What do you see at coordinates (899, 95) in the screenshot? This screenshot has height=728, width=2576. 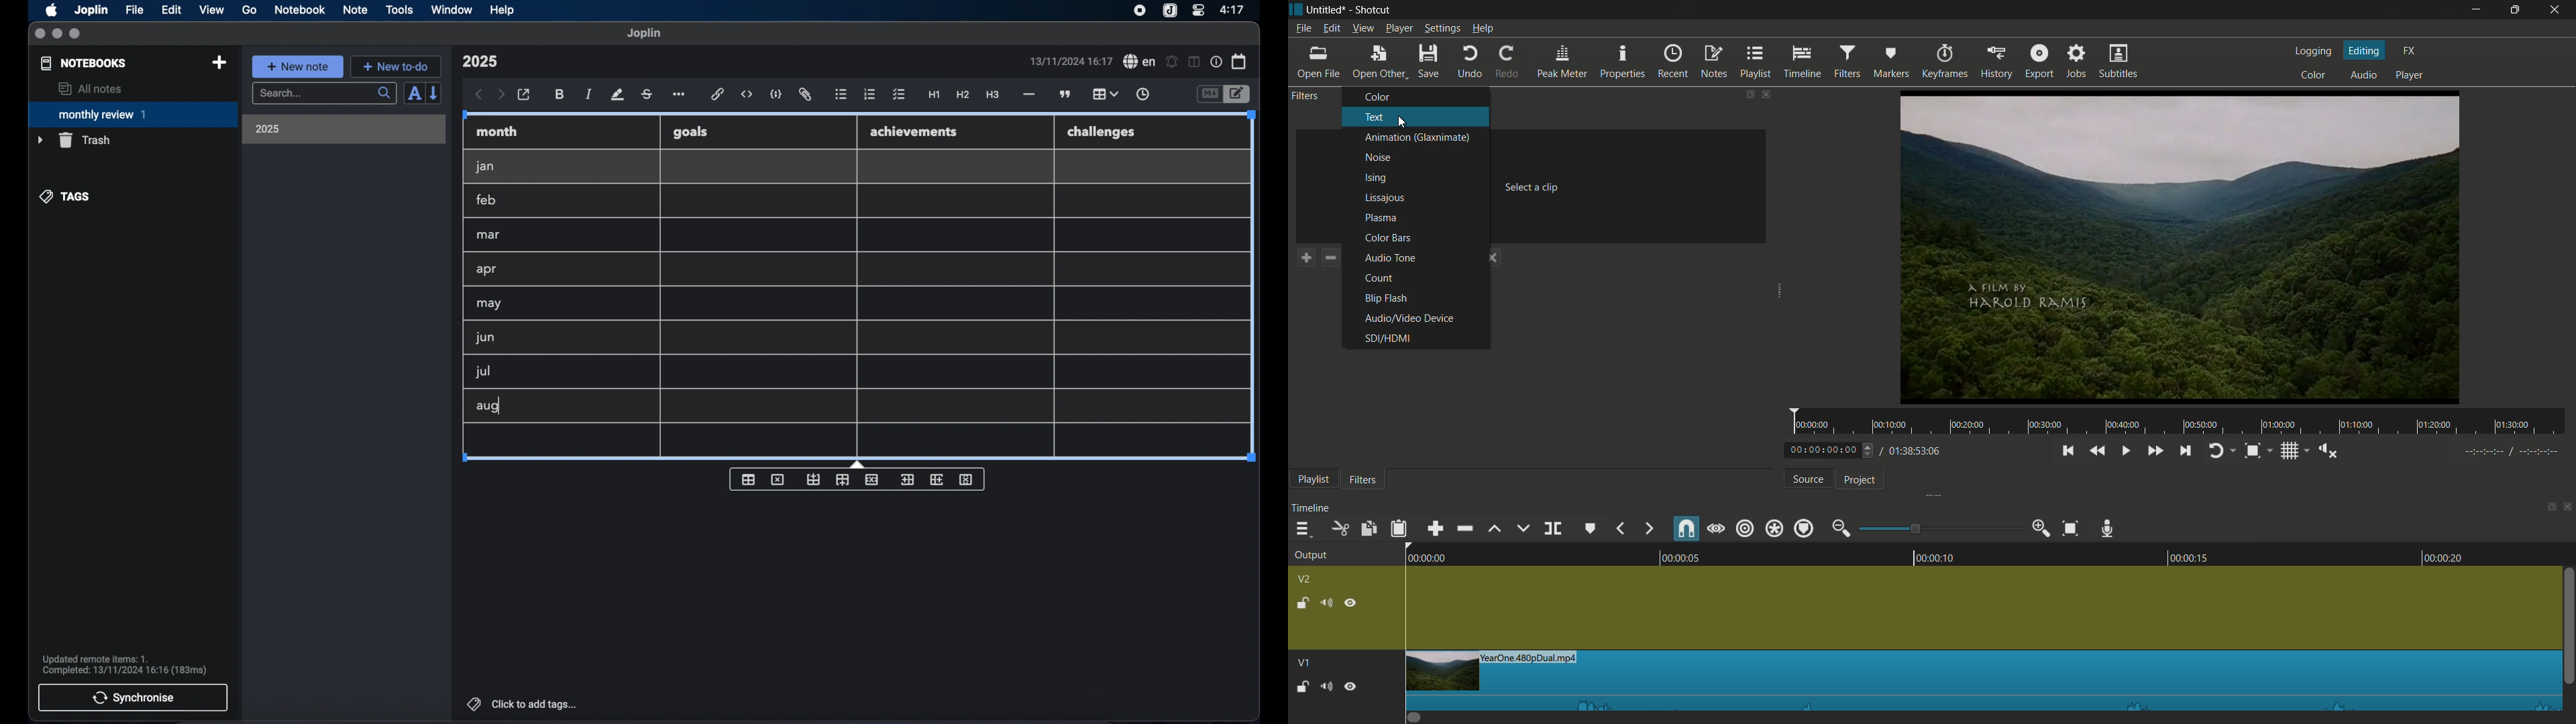 I see `check  list` at bounding box center [899, 95].